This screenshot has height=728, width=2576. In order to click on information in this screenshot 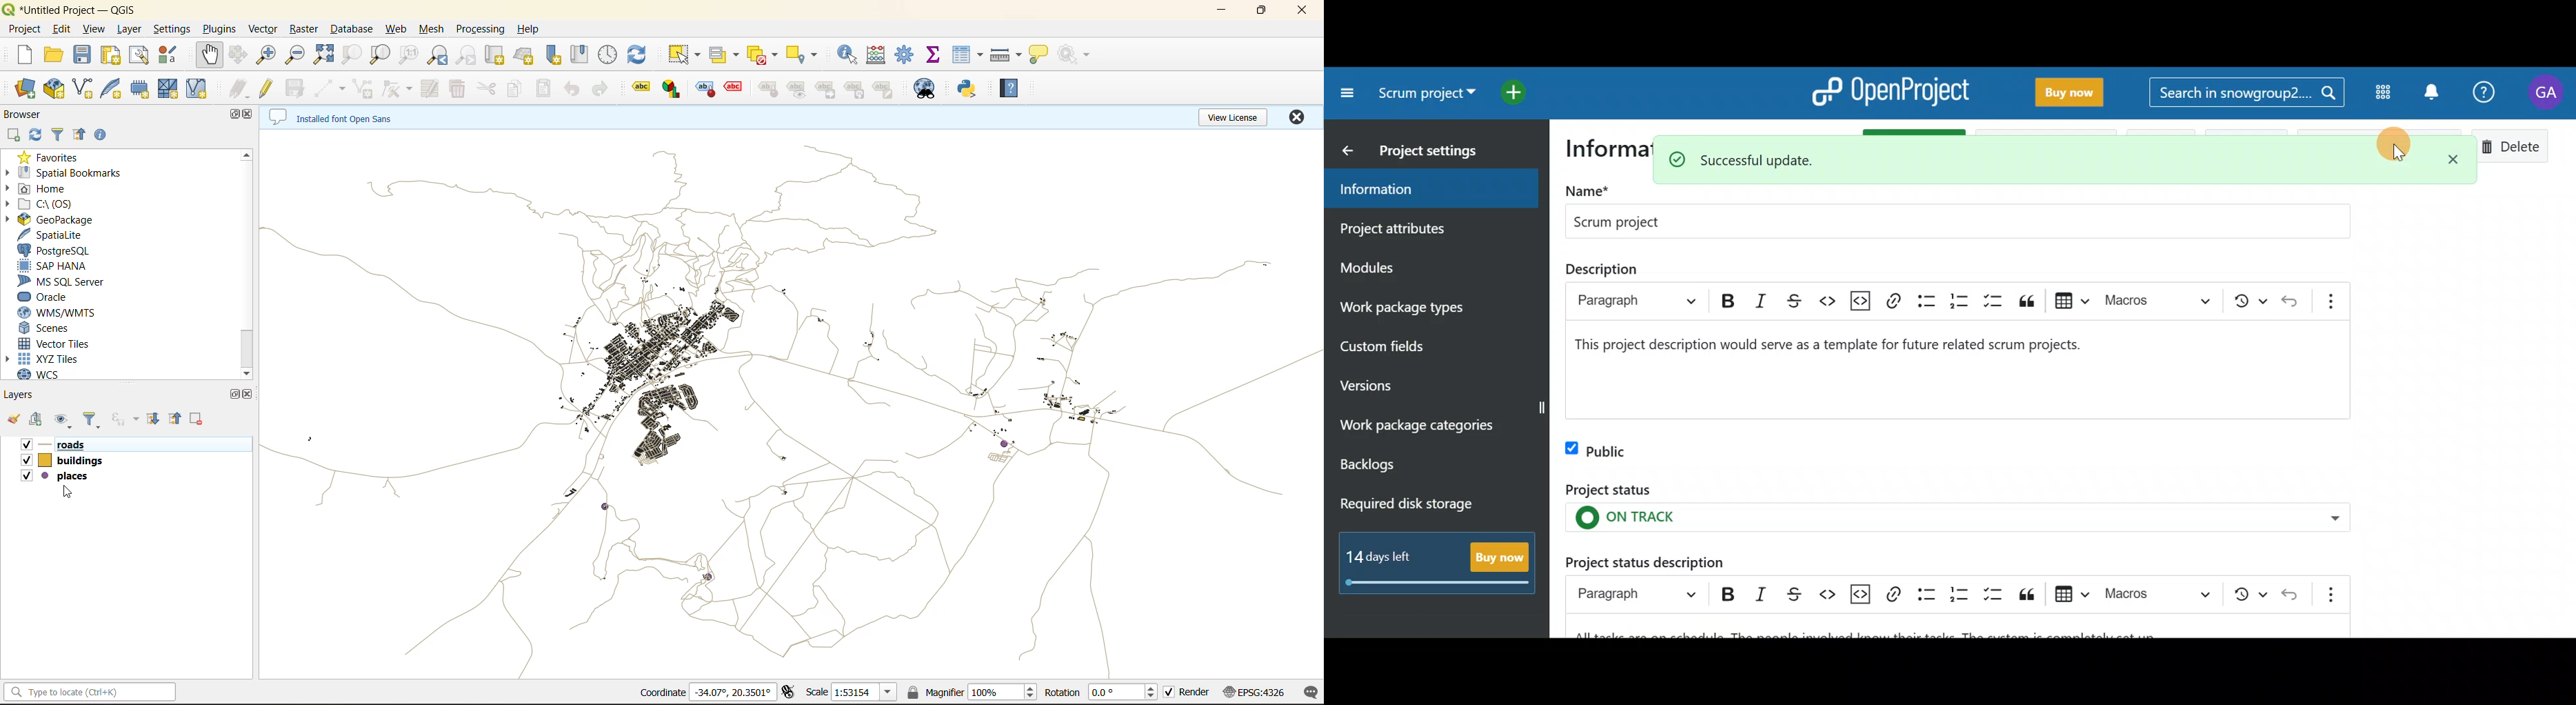, I will do `click(1606, 148)`.